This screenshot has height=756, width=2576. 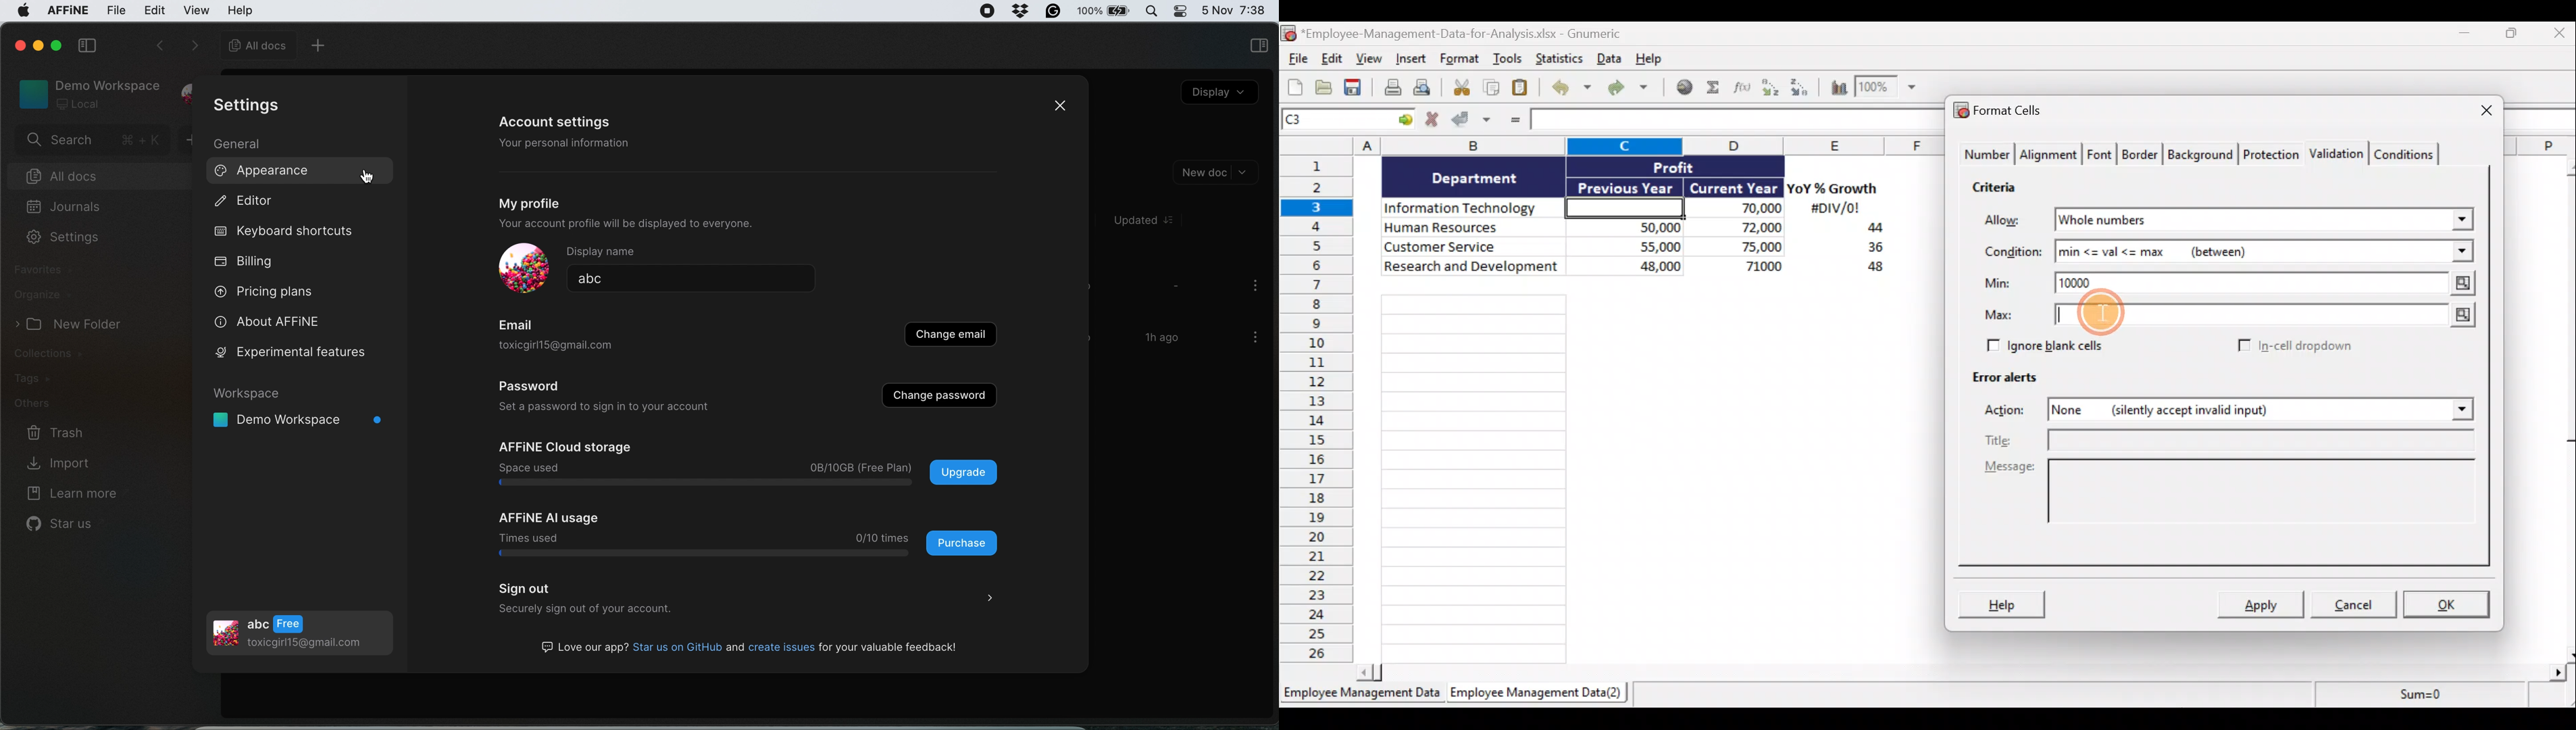 What do you see at coordinates (1986, 155) in the screenshot?
I see `Number` at bounding box center [1986, 155].